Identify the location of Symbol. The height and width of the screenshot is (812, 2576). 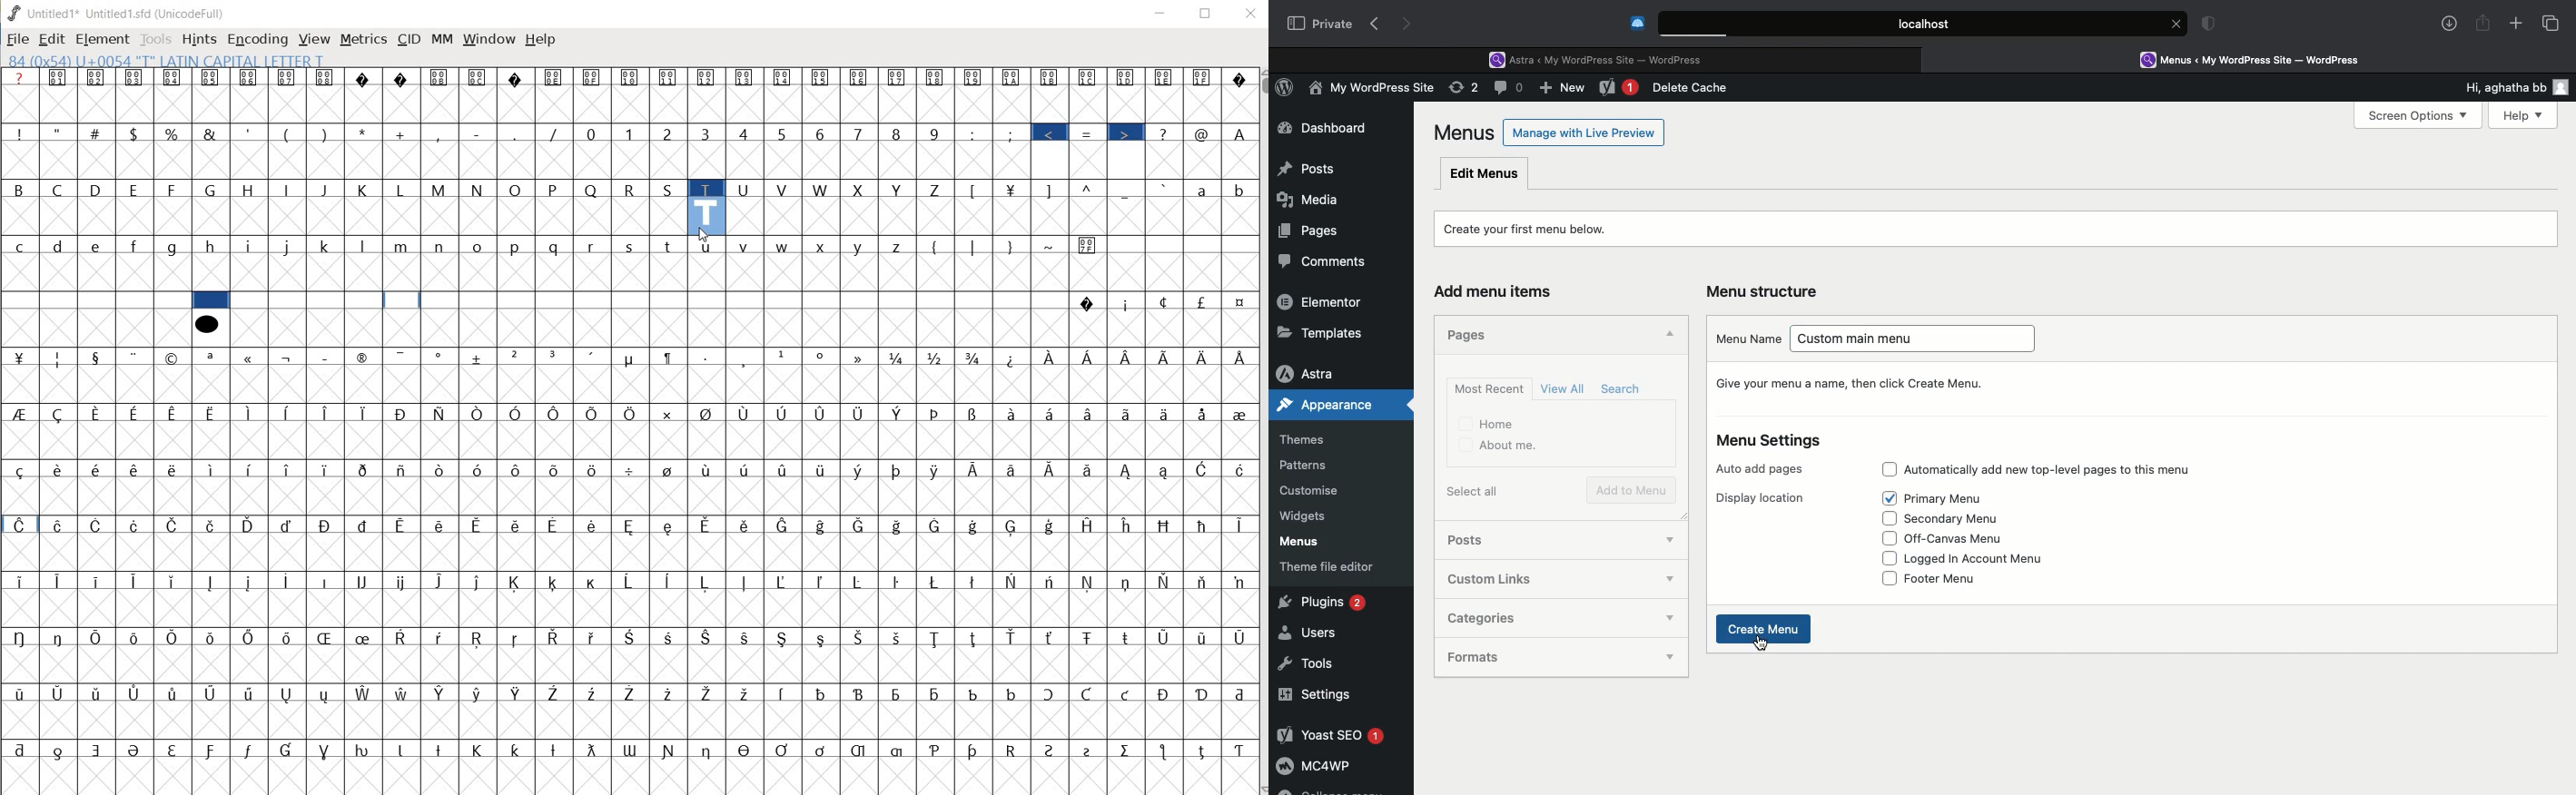
(746, 359).